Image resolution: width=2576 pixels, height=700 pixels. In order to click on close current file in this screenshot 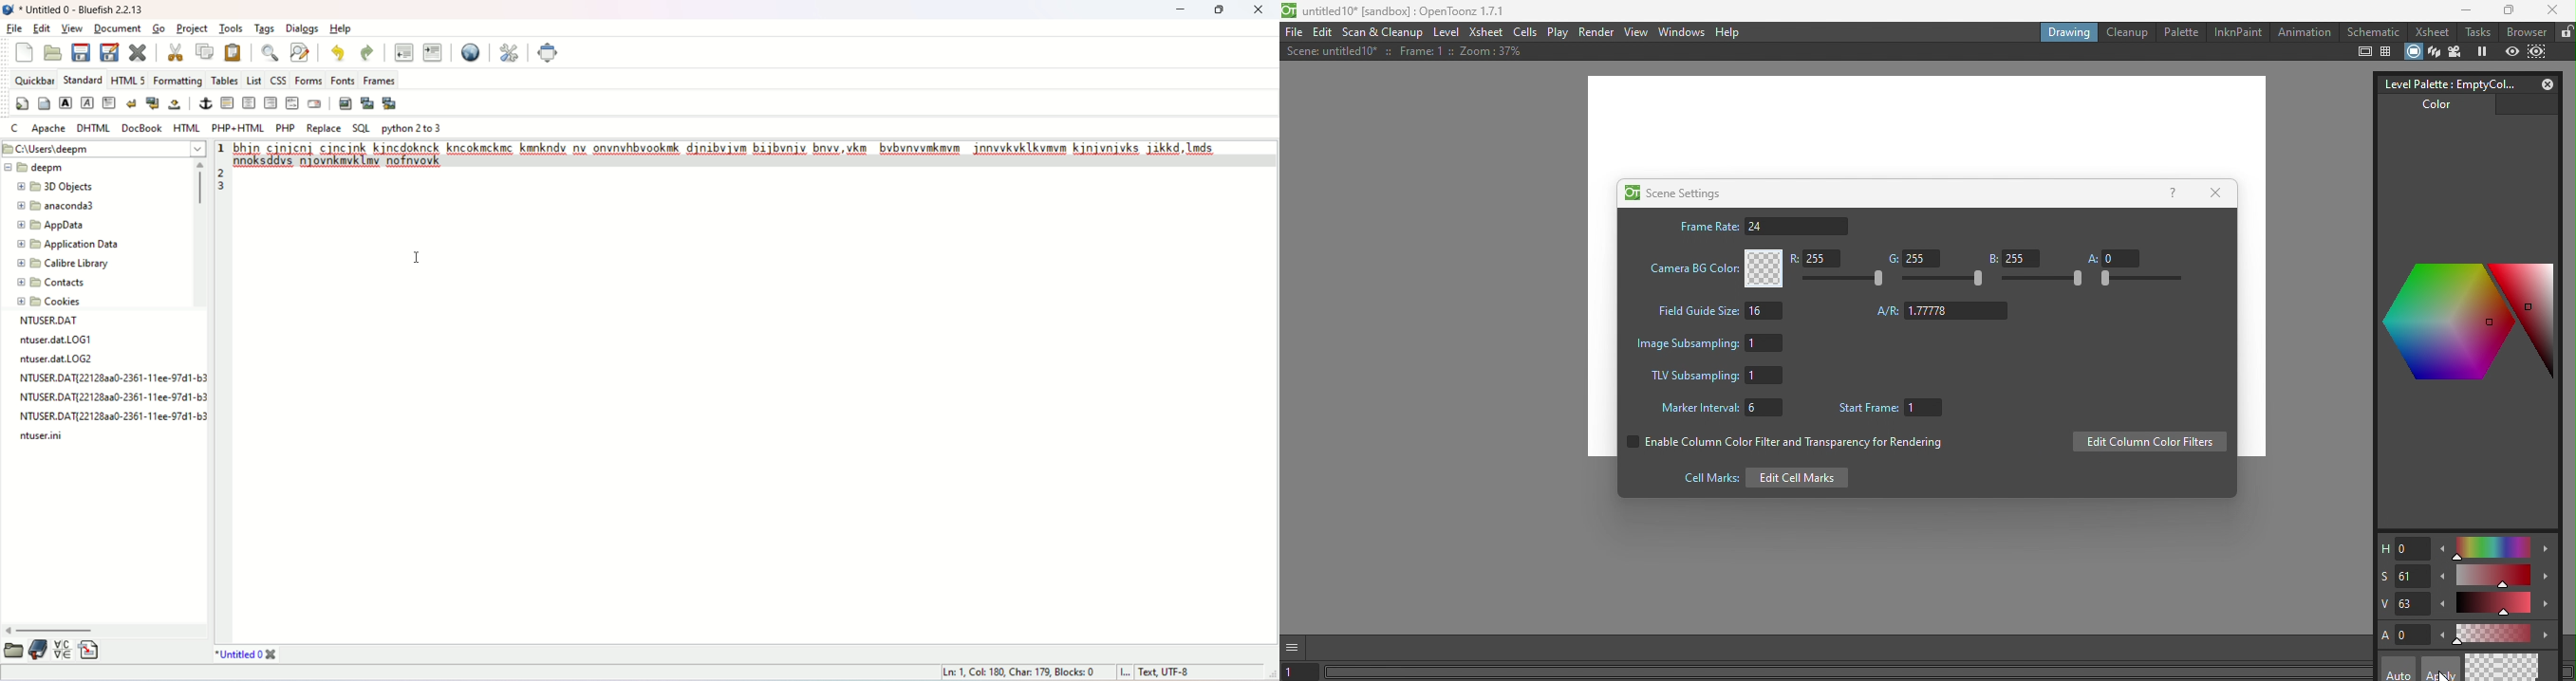, I will do `click(141, 53)`.